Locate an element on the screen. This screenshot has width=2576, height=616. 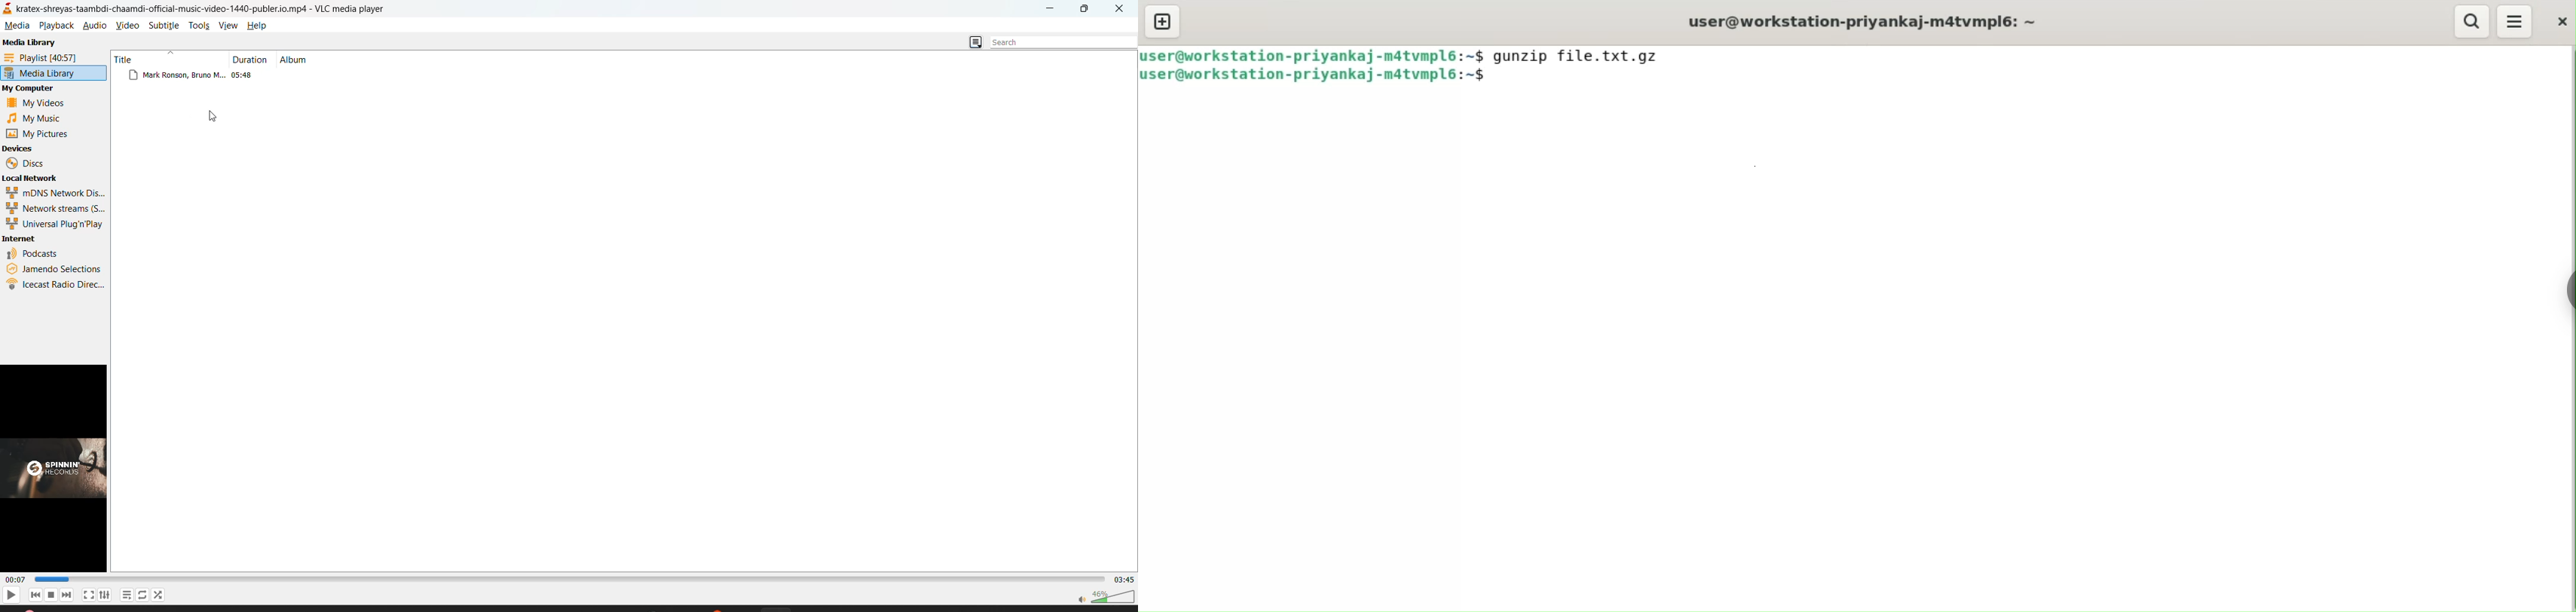
video is located at coordinates (128, 25).